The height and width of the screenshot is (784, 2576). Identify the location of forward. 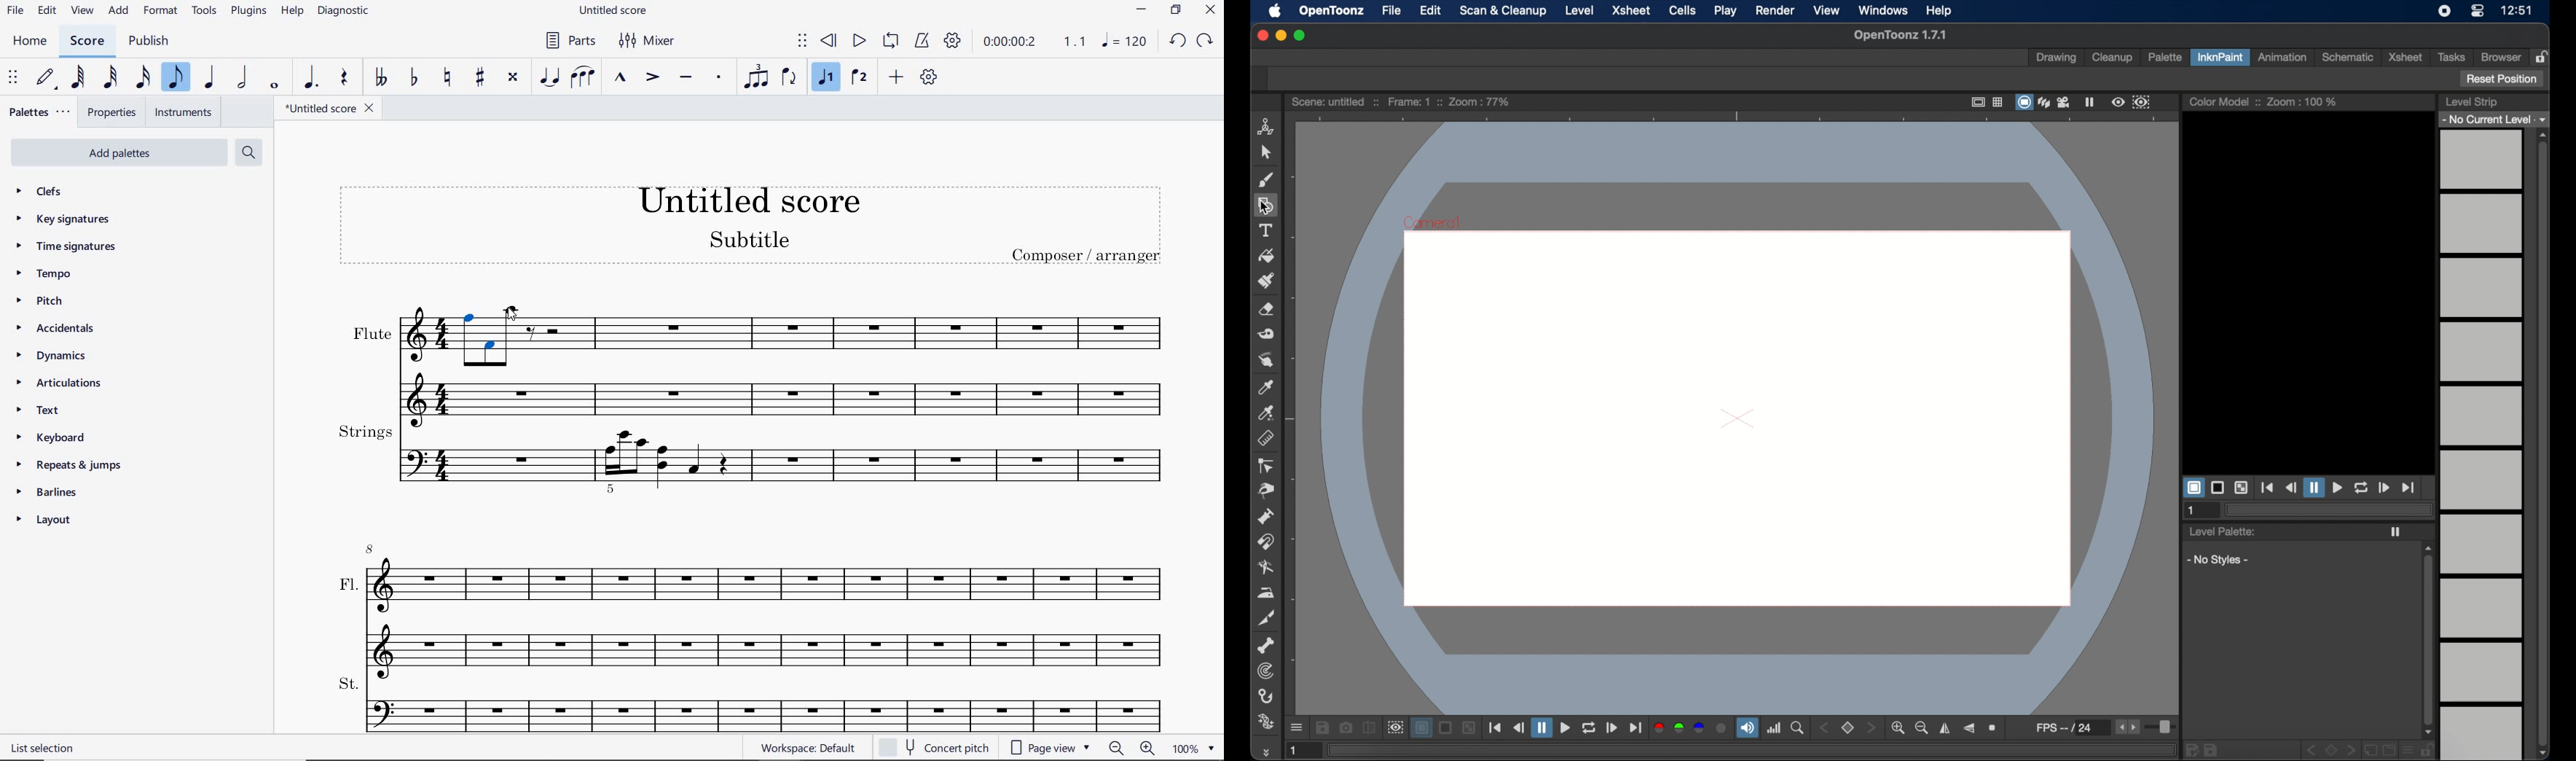
(1612, 728).